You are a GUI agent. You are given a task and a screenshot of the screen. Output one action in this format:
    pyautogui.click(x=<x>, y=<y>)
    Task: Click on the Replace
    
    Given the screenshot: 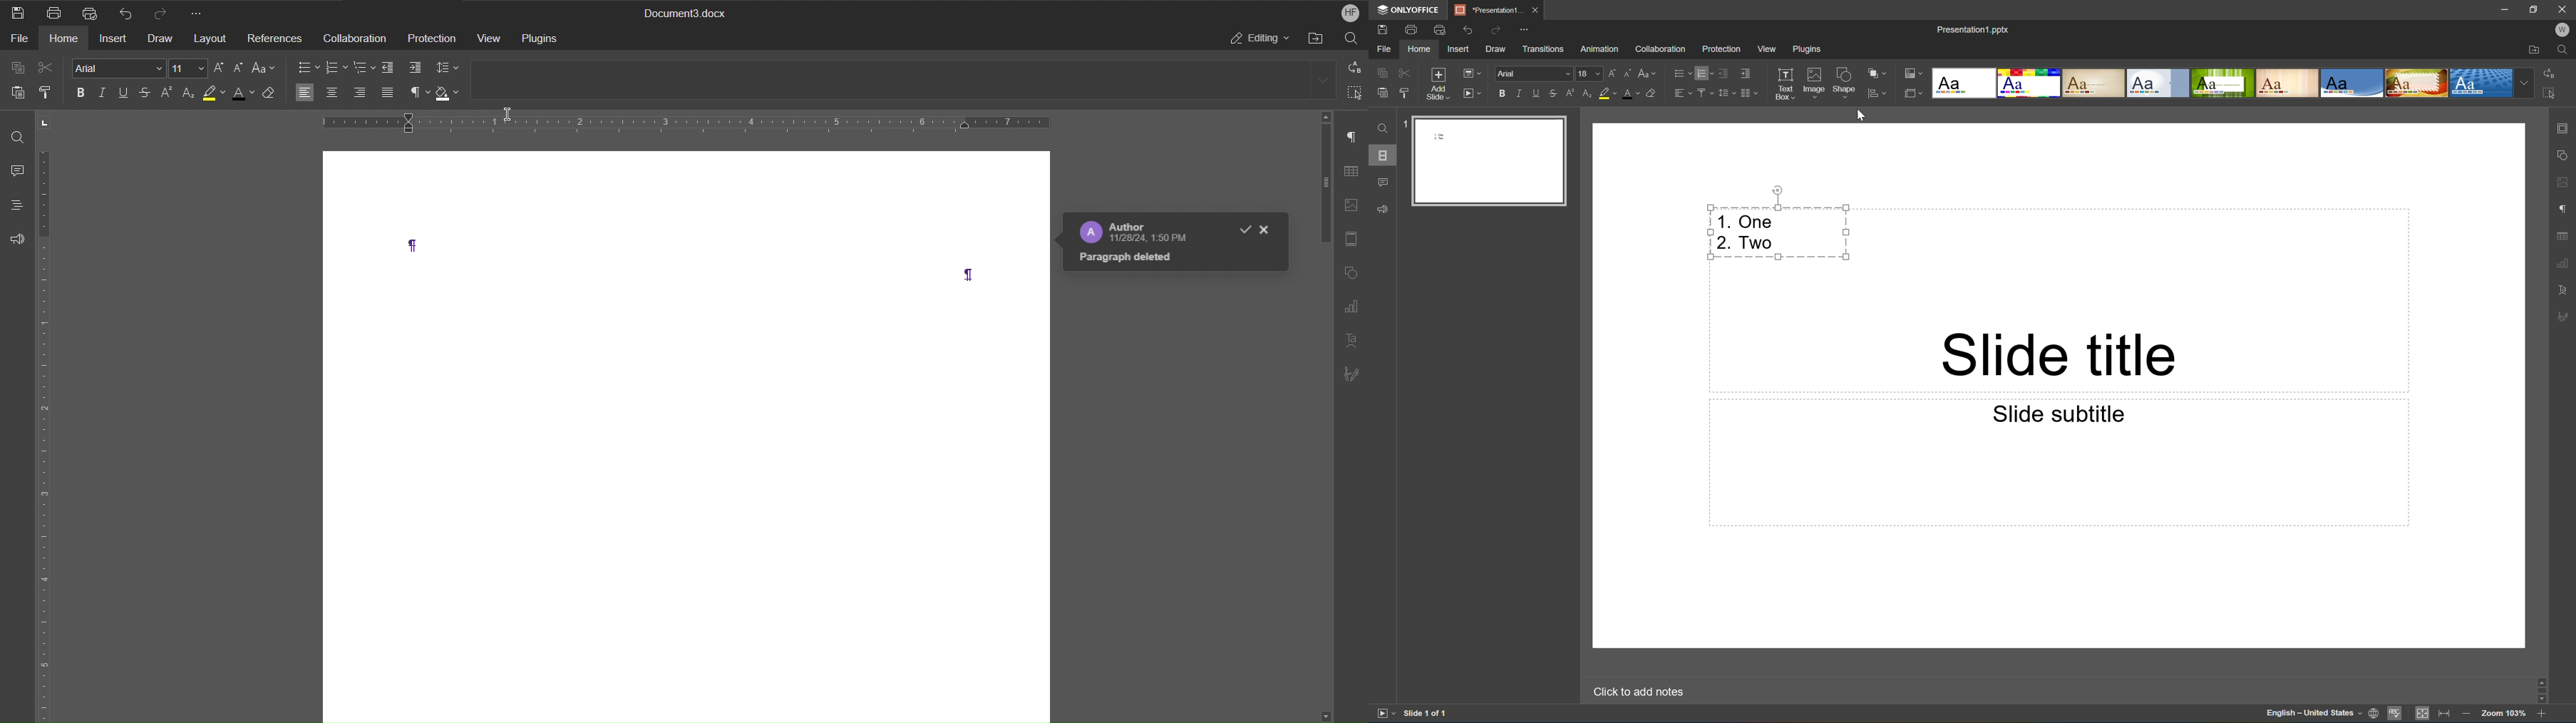 What is the action you would take?
    pyautogui.click(x=2551, y=72)
    